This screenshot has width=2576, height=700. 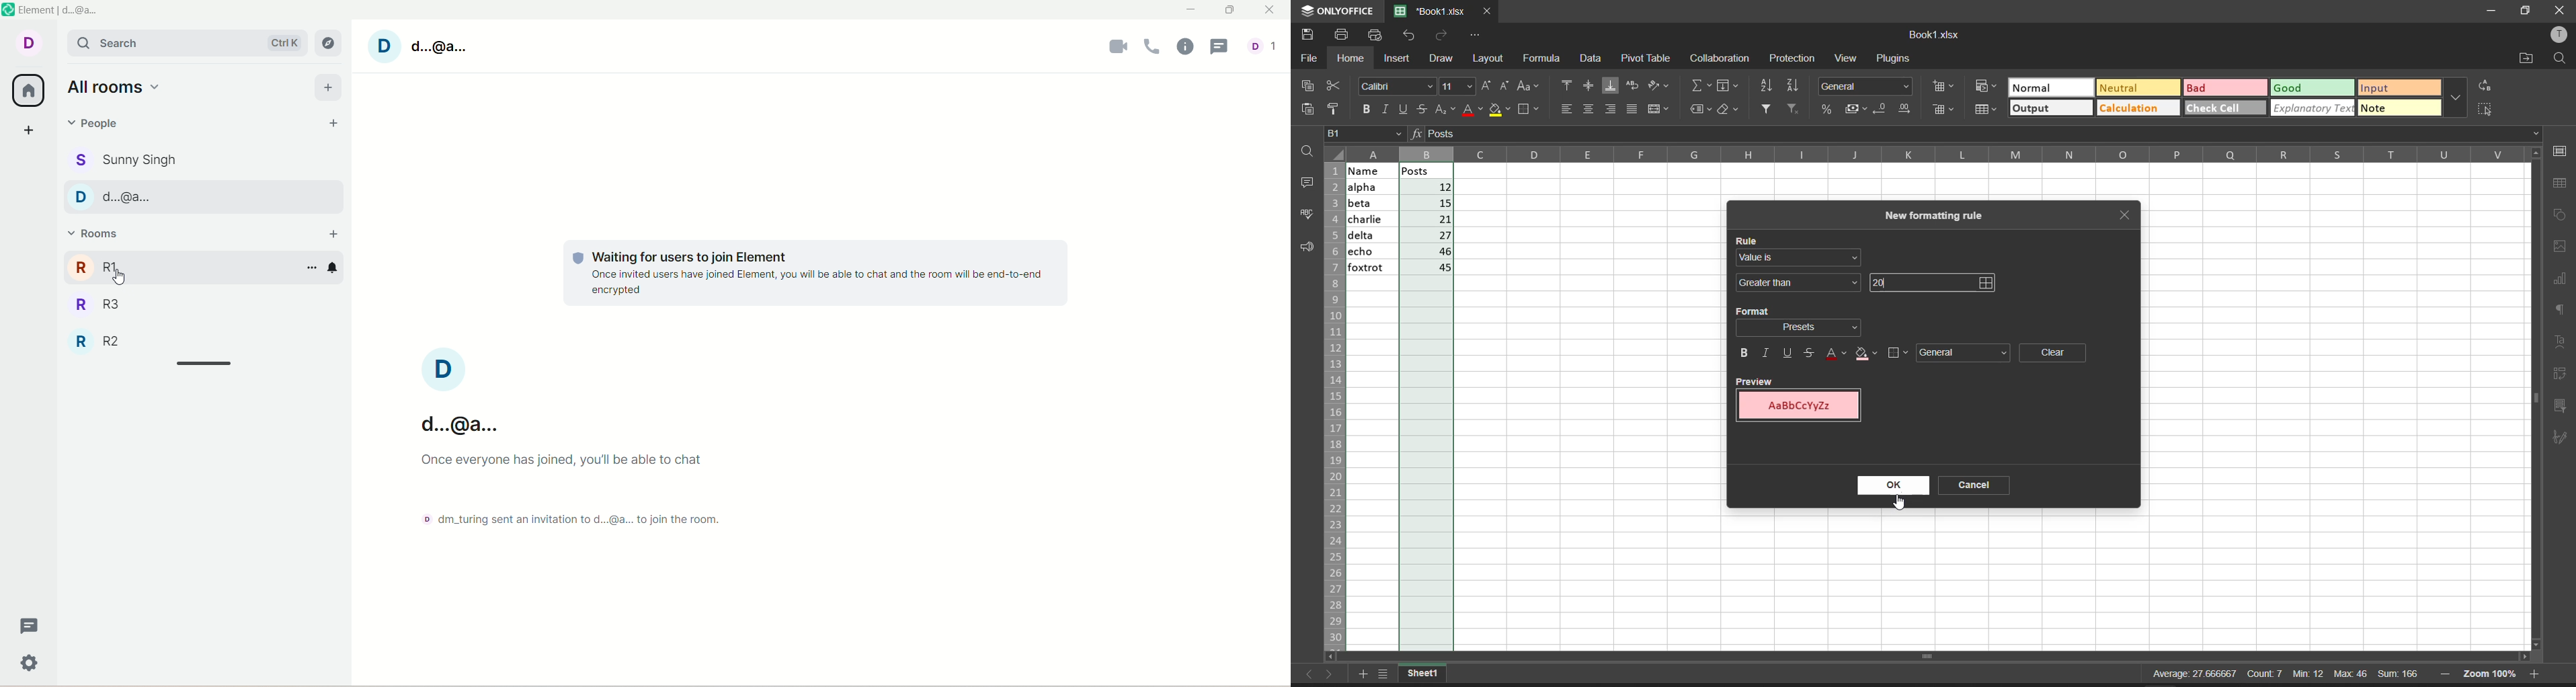 I want to click on R2, so click(x=104, y=337).